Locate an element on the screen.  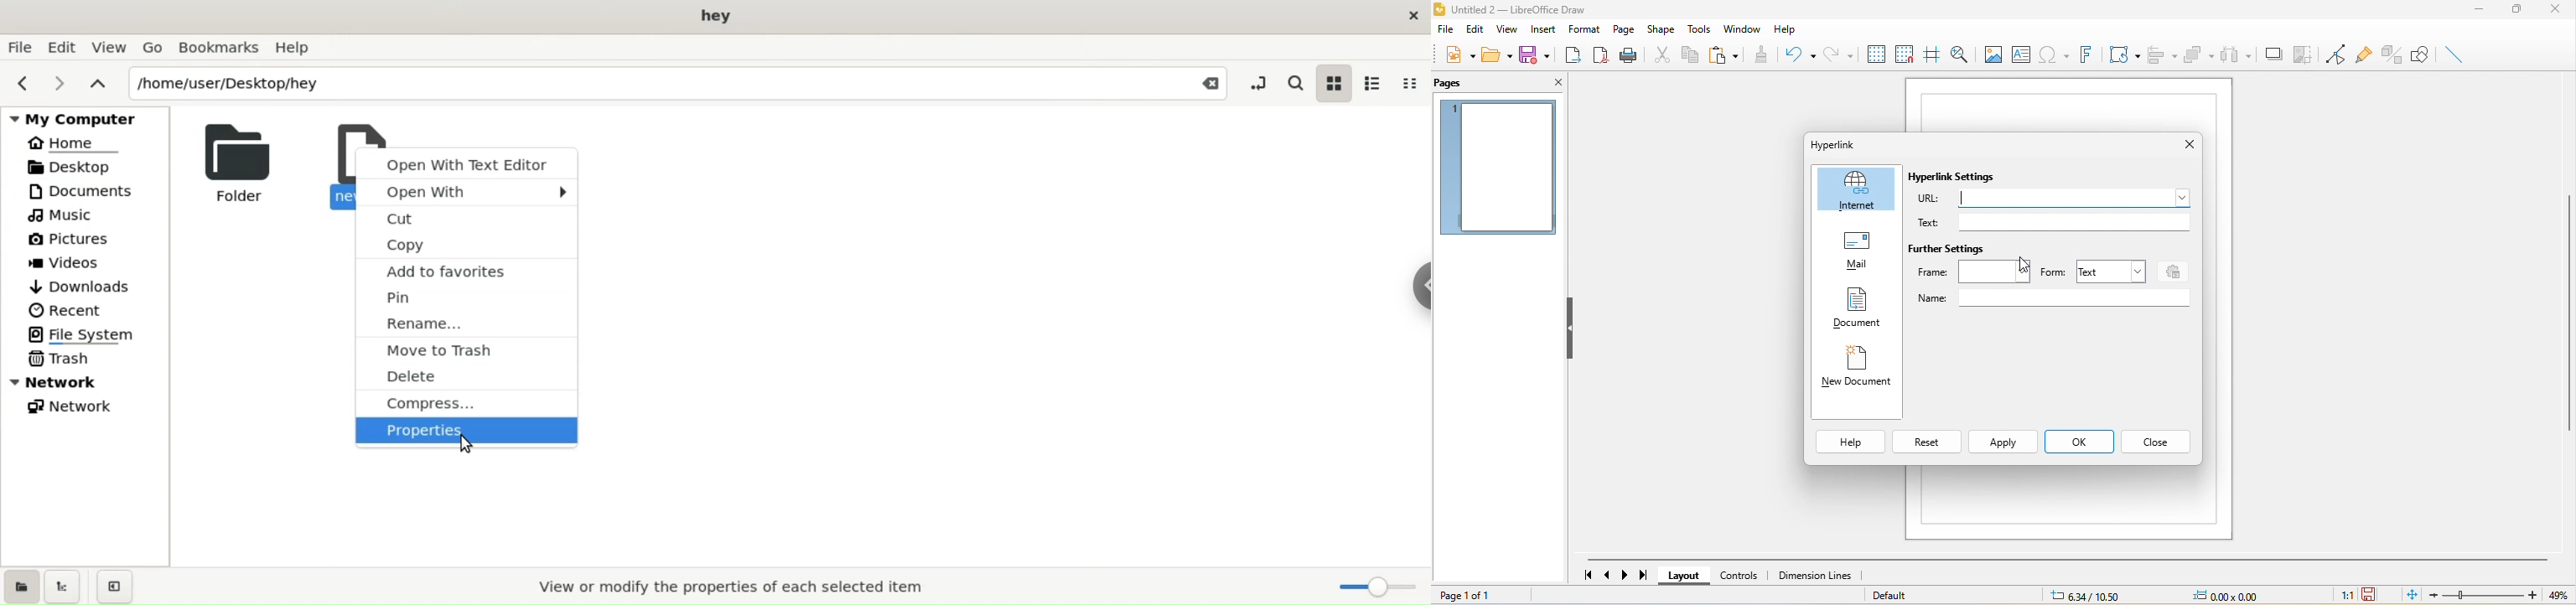
hyperlink is located at coordinates (1834, 145).